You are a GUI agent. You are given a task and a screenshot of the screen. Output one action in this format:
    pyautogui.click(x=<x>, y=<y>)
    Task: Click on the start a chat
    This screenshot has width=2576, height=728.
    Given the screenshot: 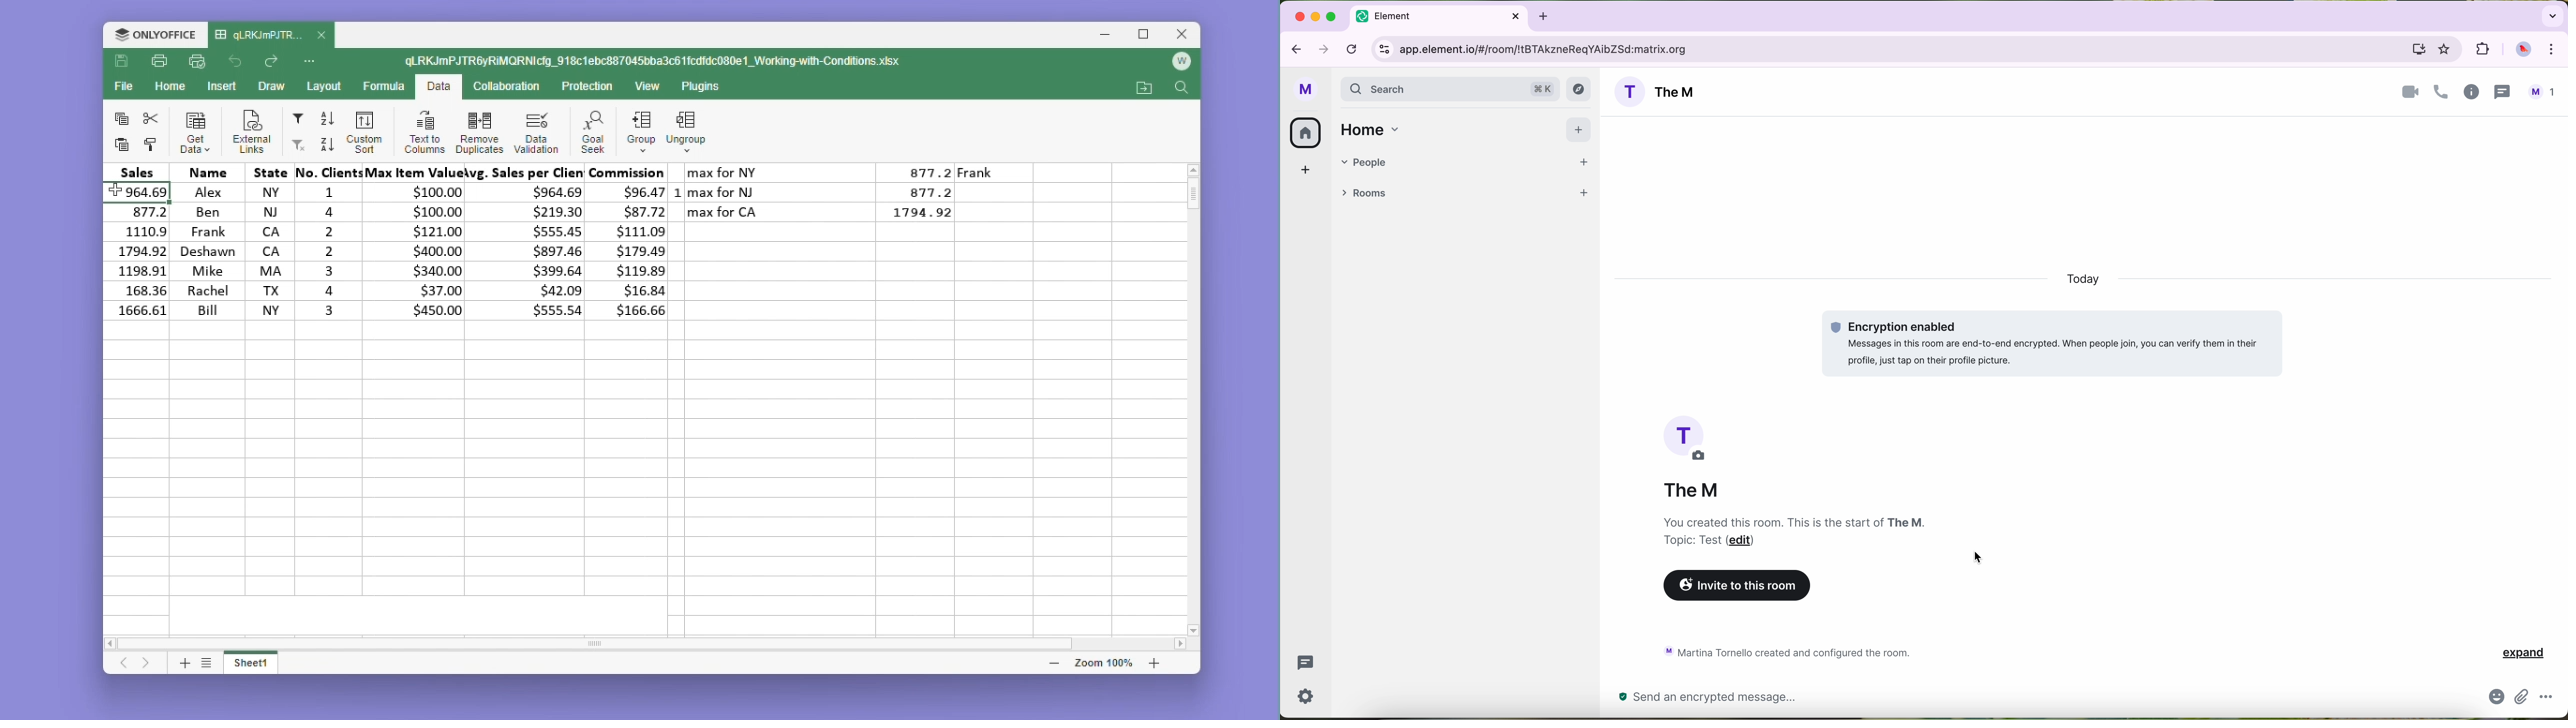 What is the action you would take?
    pyautogui.click(x=1587, y=165)
    